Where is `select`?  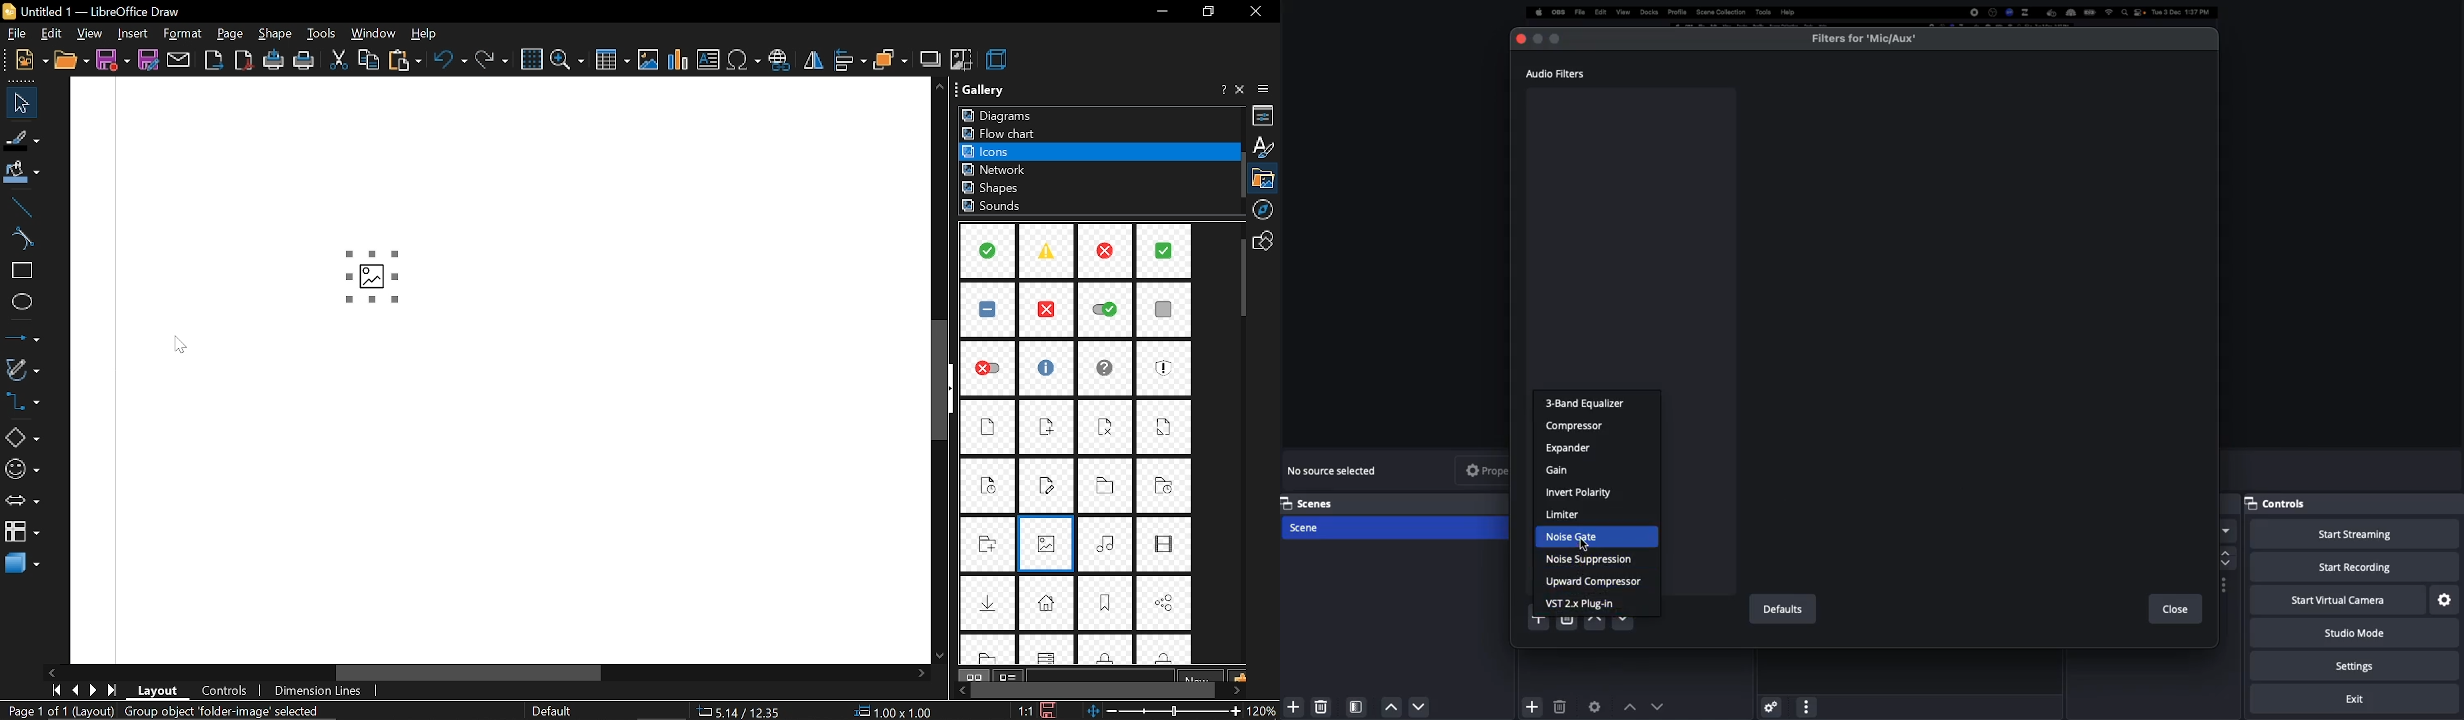
select is located at coordinates (16, 103).